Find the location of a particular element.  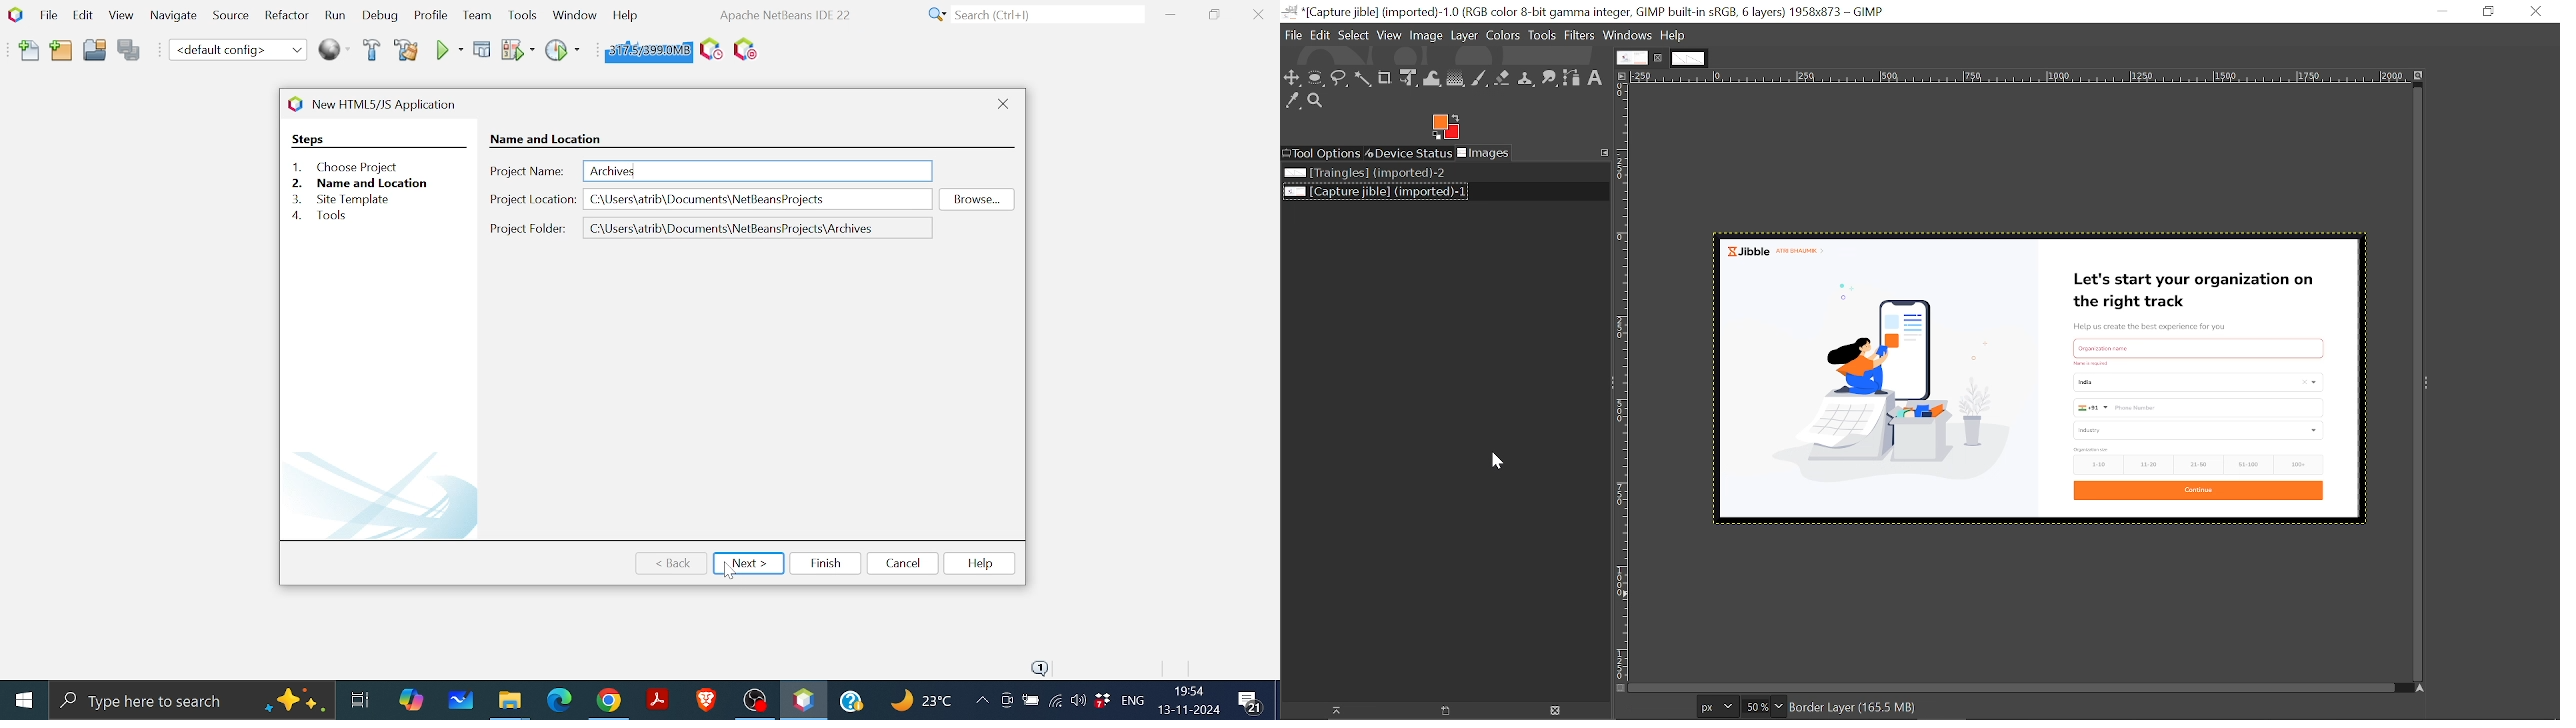

Color picker tool is located at coordinates (1293, 102).